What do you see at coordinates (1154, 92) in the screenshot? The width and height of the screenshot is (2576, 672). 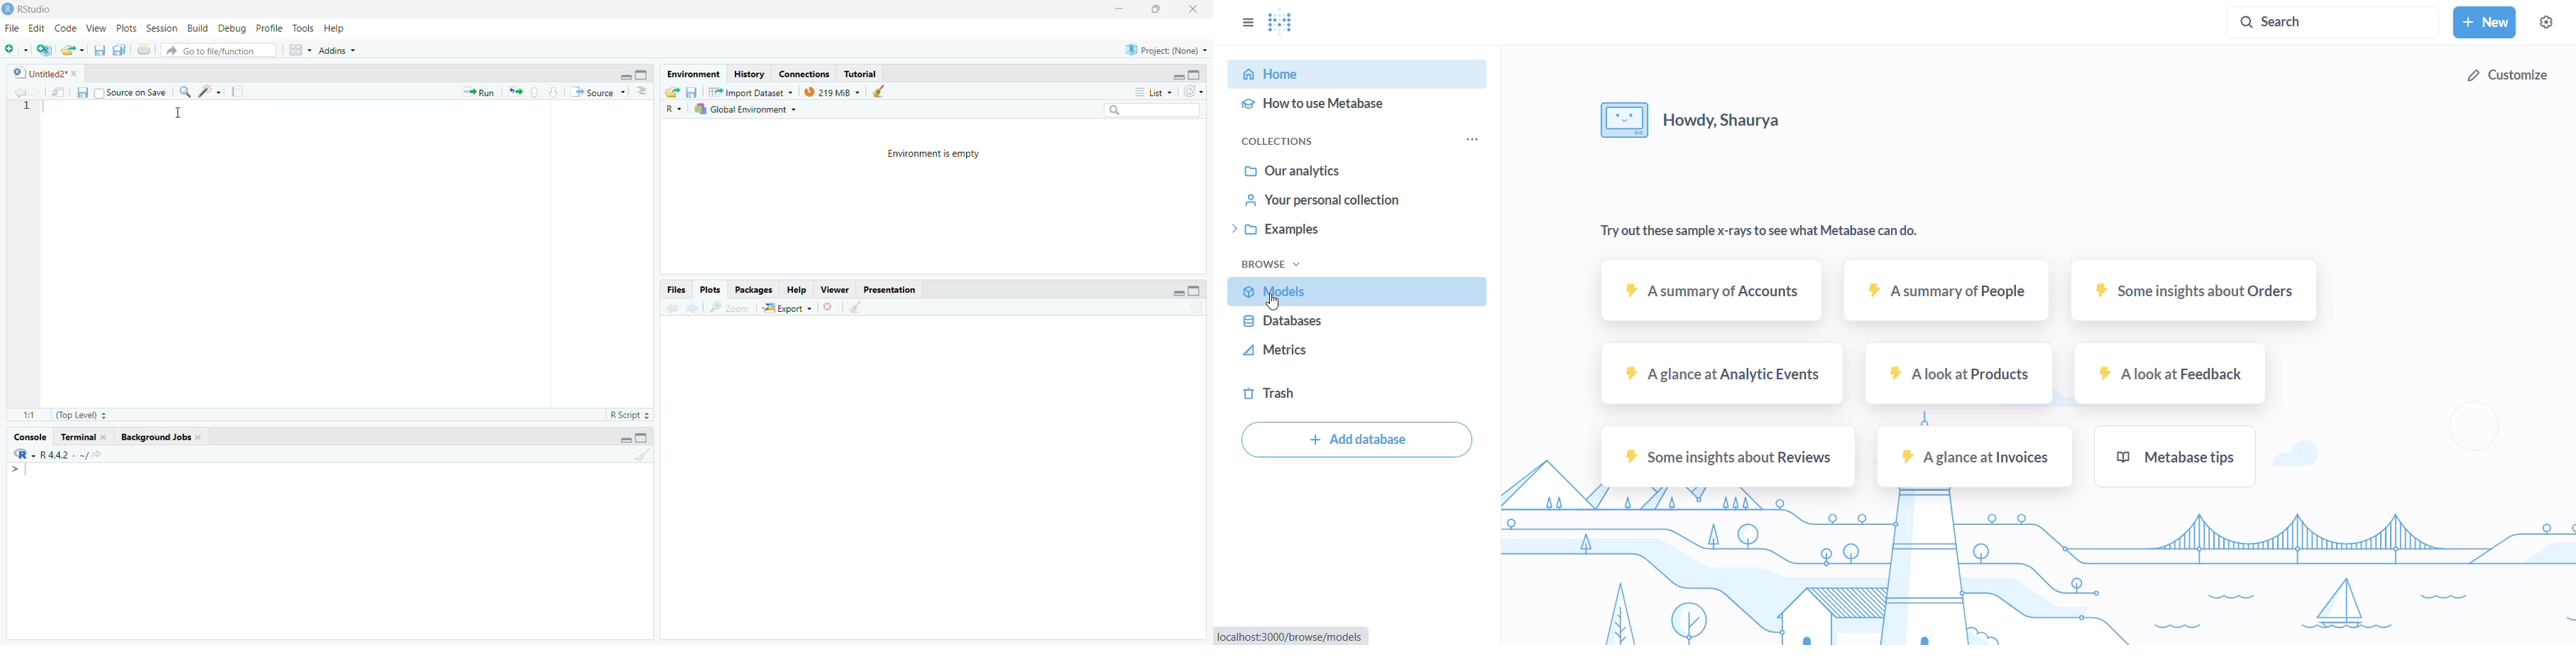 I see `List` at bounding box center [1154, 92].